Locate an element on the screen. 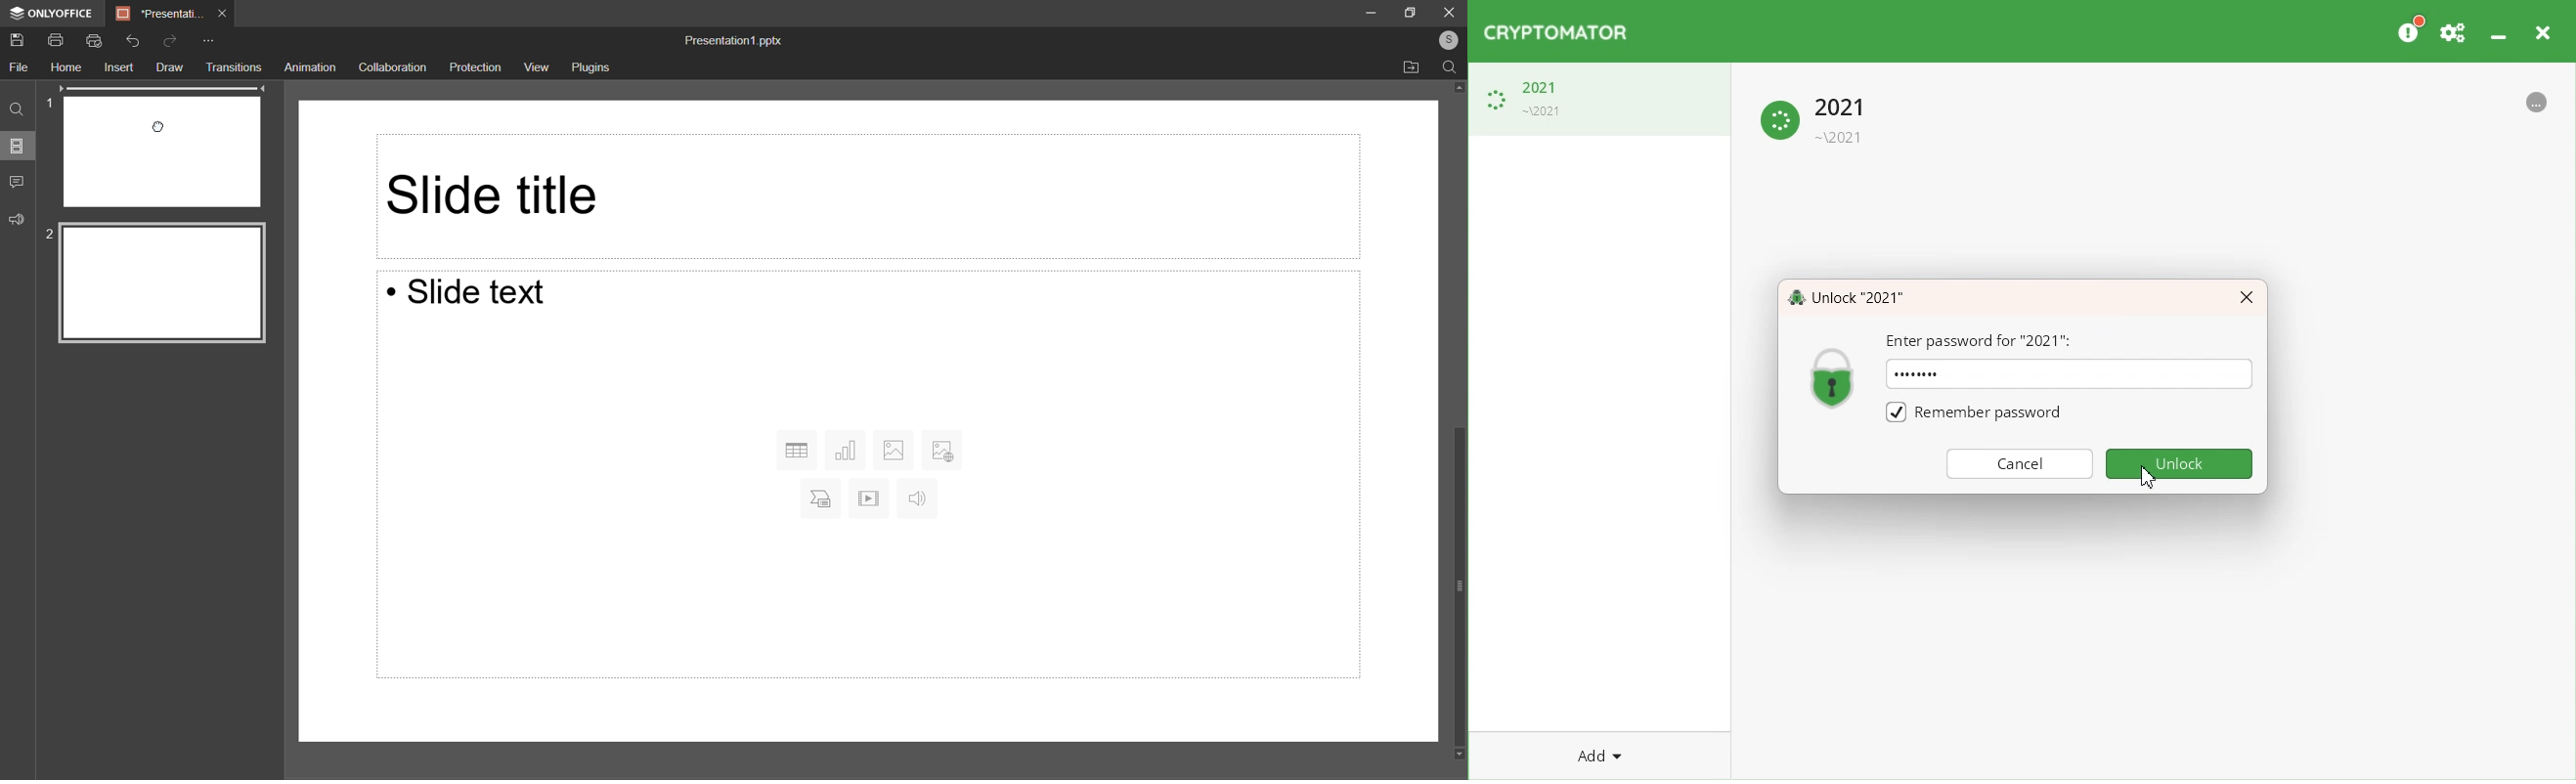 The height and width of the screenshot is (784, 2576). Logo is located at coordinates (48, 15).